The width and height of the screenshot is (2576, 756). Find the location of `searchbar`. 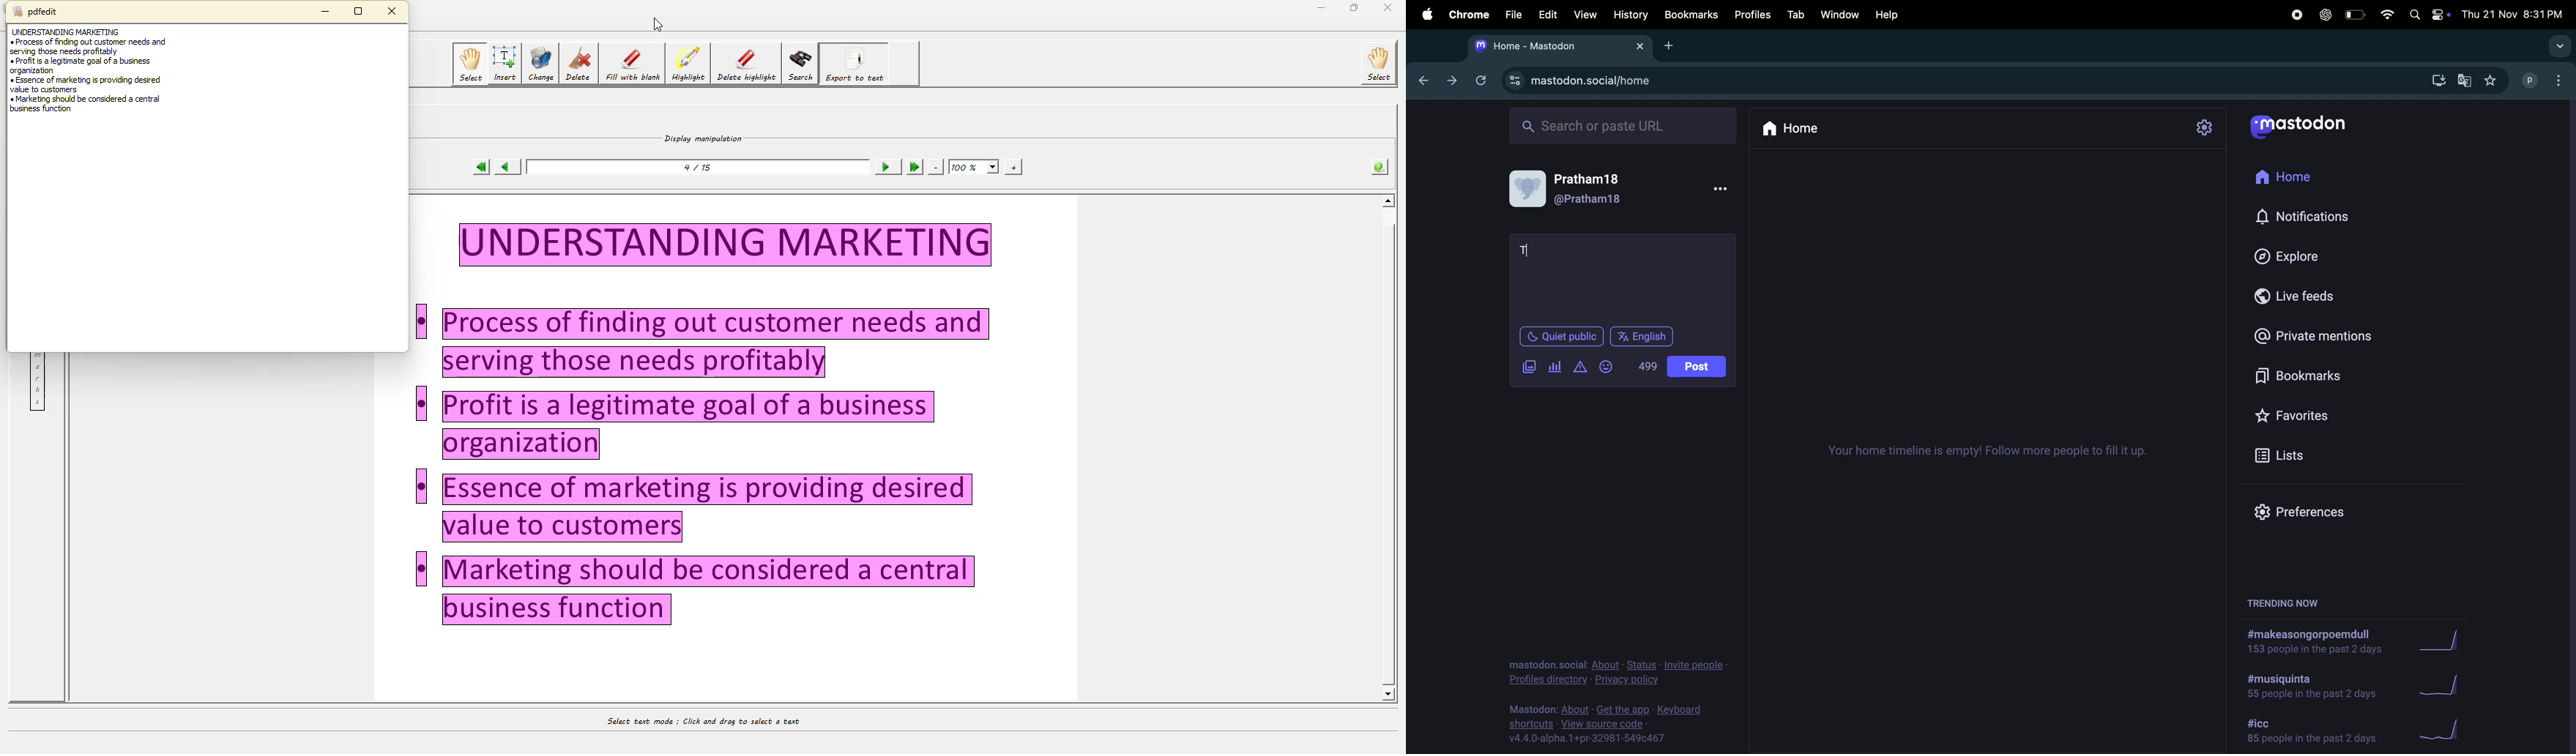

searchbar is located at coordinates (1624, 127).